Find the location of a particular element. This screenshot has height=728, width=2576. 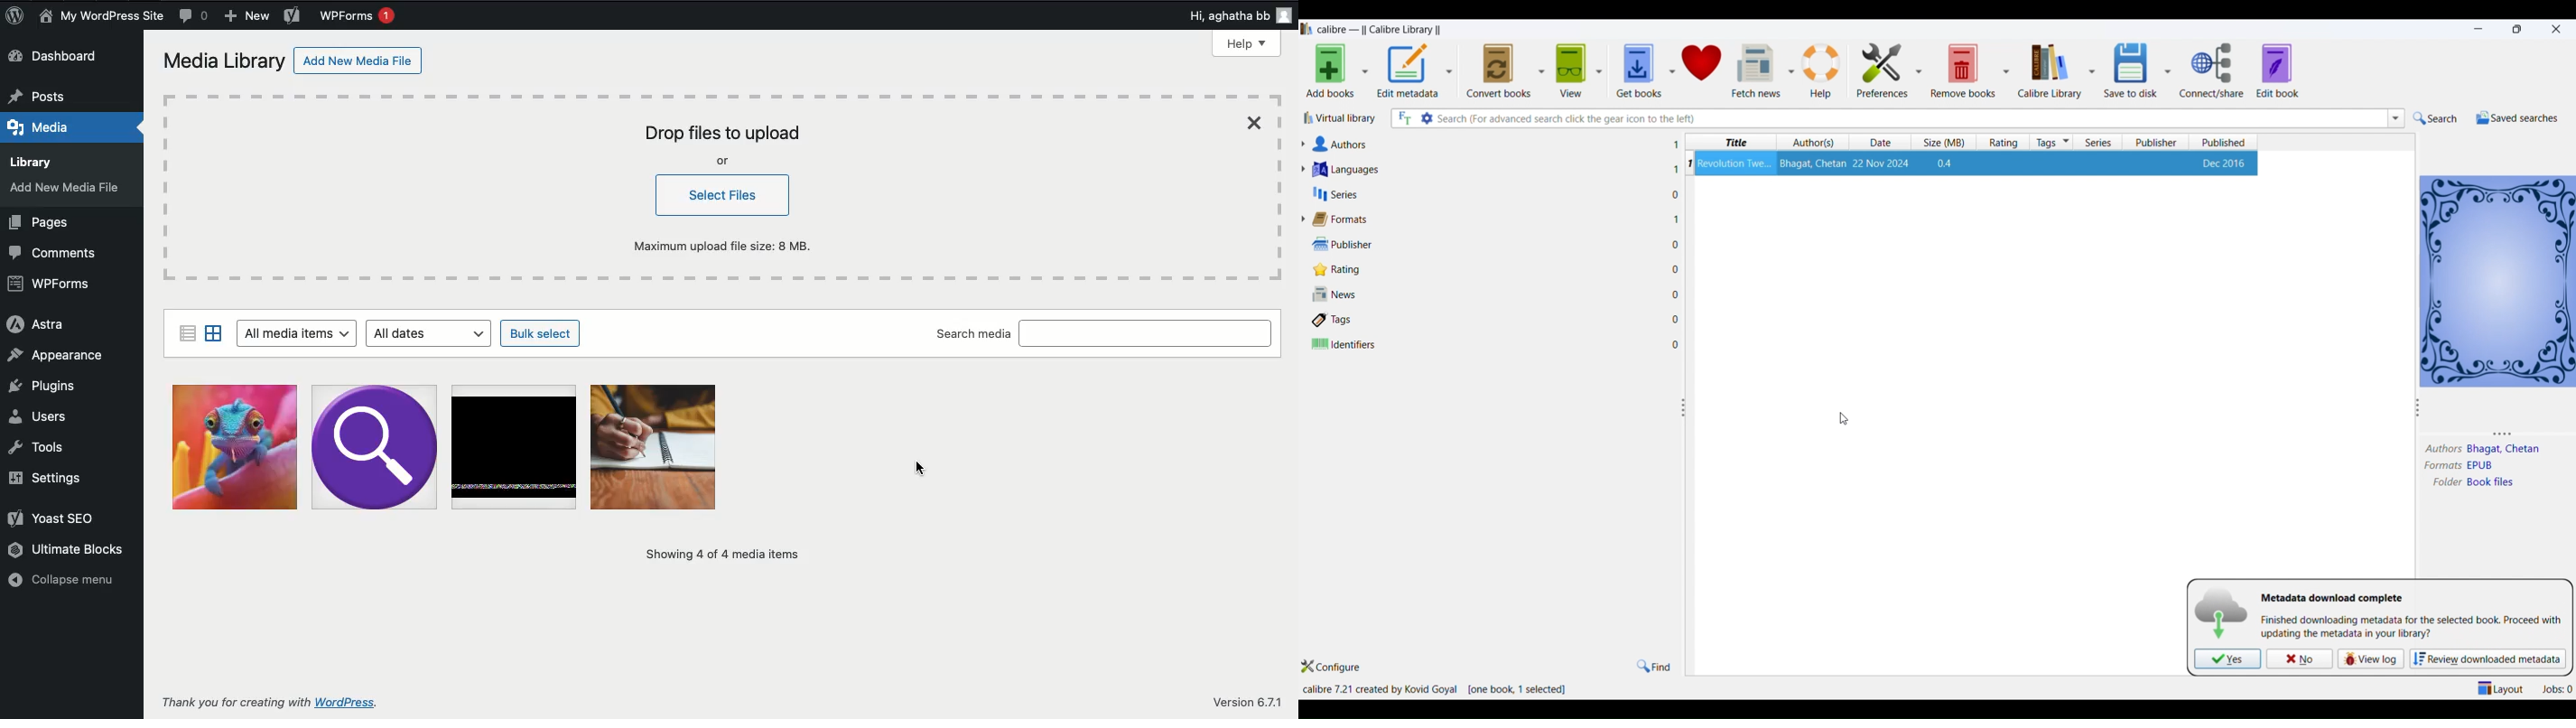

search settings is located at coordinates (1427, 118).